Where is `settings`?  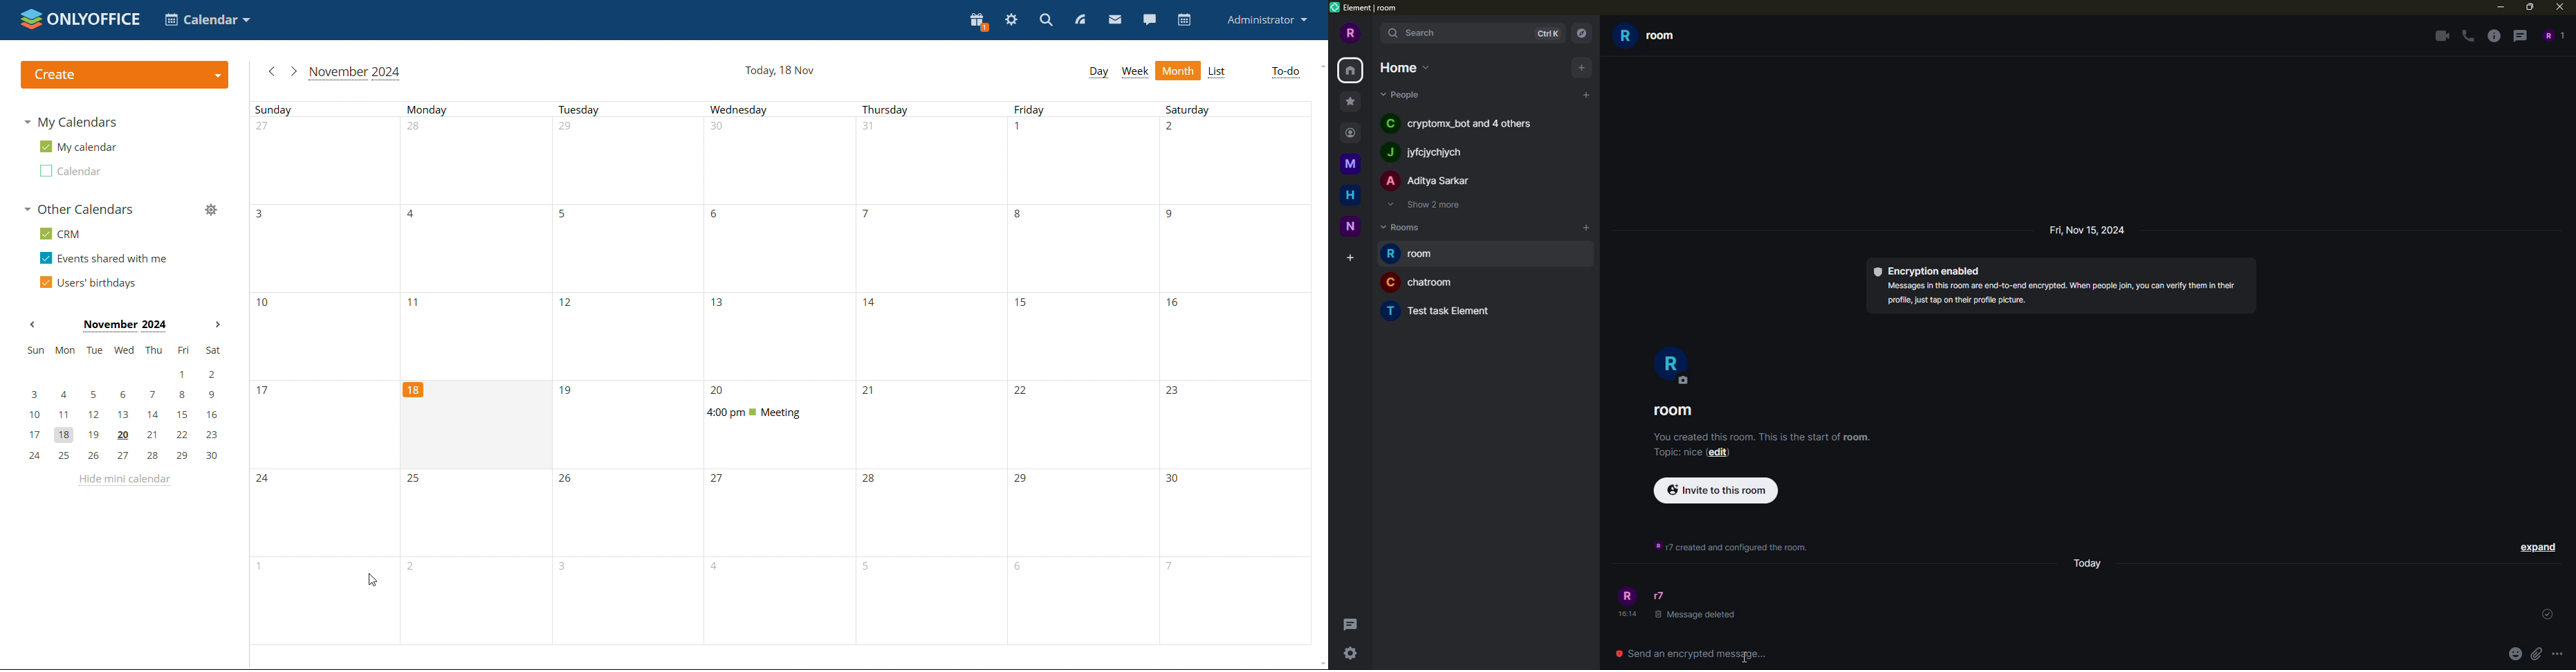
settings is located at coordinates (1012, 18).